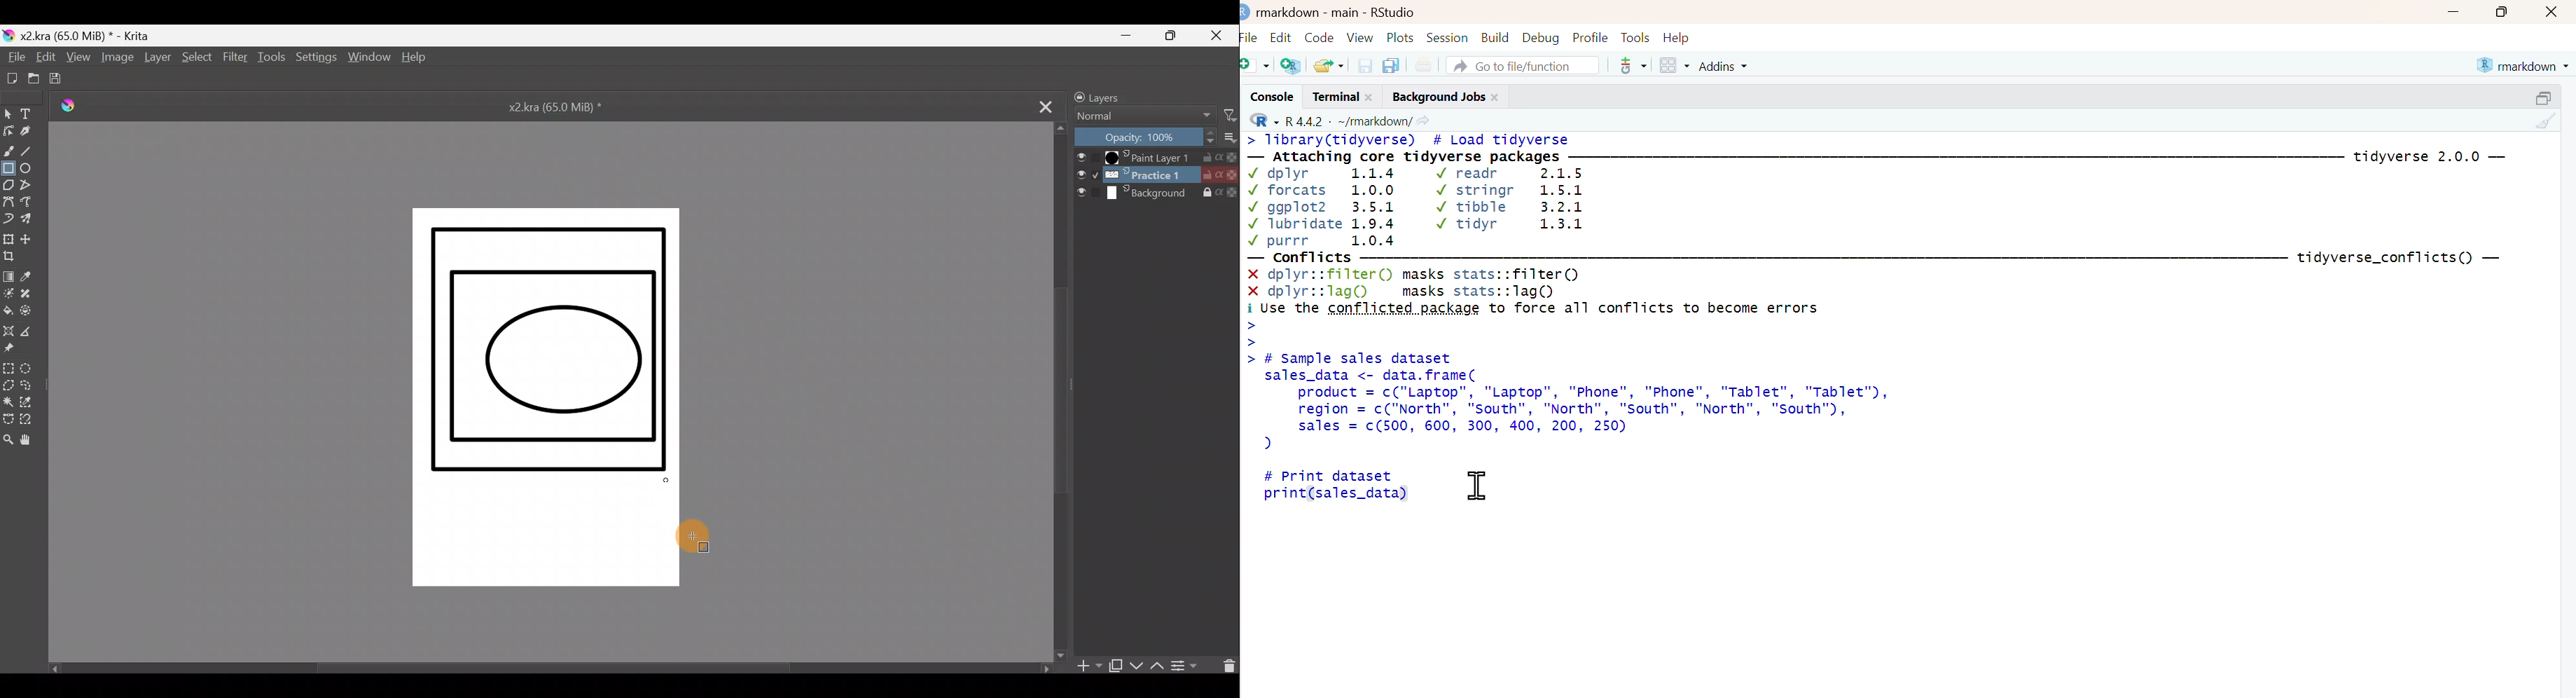  What do you see at coordinates (1887, 327) in the screenshot?
I see `> Tibrary(tidyverse) # Load tidyverse— Attaching core tidyverse packages —m7m7mm— —————————_______ tidyverse 2.0.0 —Vv dplyr 1.1.4 Vv readr 2.1.5v forcats 1.0.0 Vv stringr 1.5.1Vv ggplot2 3.5.1 Vv tibble 3.2.1Vv Tlubridate 1.9.4 Vv tidyr 1.3.1Vv purrr 1.0.4— conflicts ——M8M8M¥ — WM —  ___———————————— tidyverse_conflicts() —X dplyr::filter() masks stats::filter()X dplyr::lagQ) masks stats::lagQ)i Use the conflicted package to force all conflicts to become errors>>> # Sample sales datasetsales_data <- data.frame(product = c("Laptop”, "Laptop", "Phone", "Phone", "Tablet", "Tablet"),region = c("North", "South", "North", "south", "North", "south"),sales = c(500, 600, 300, 400, 200, 250)d)# Print datasetprint(sales_data)` at bounding box center [1887, 327].